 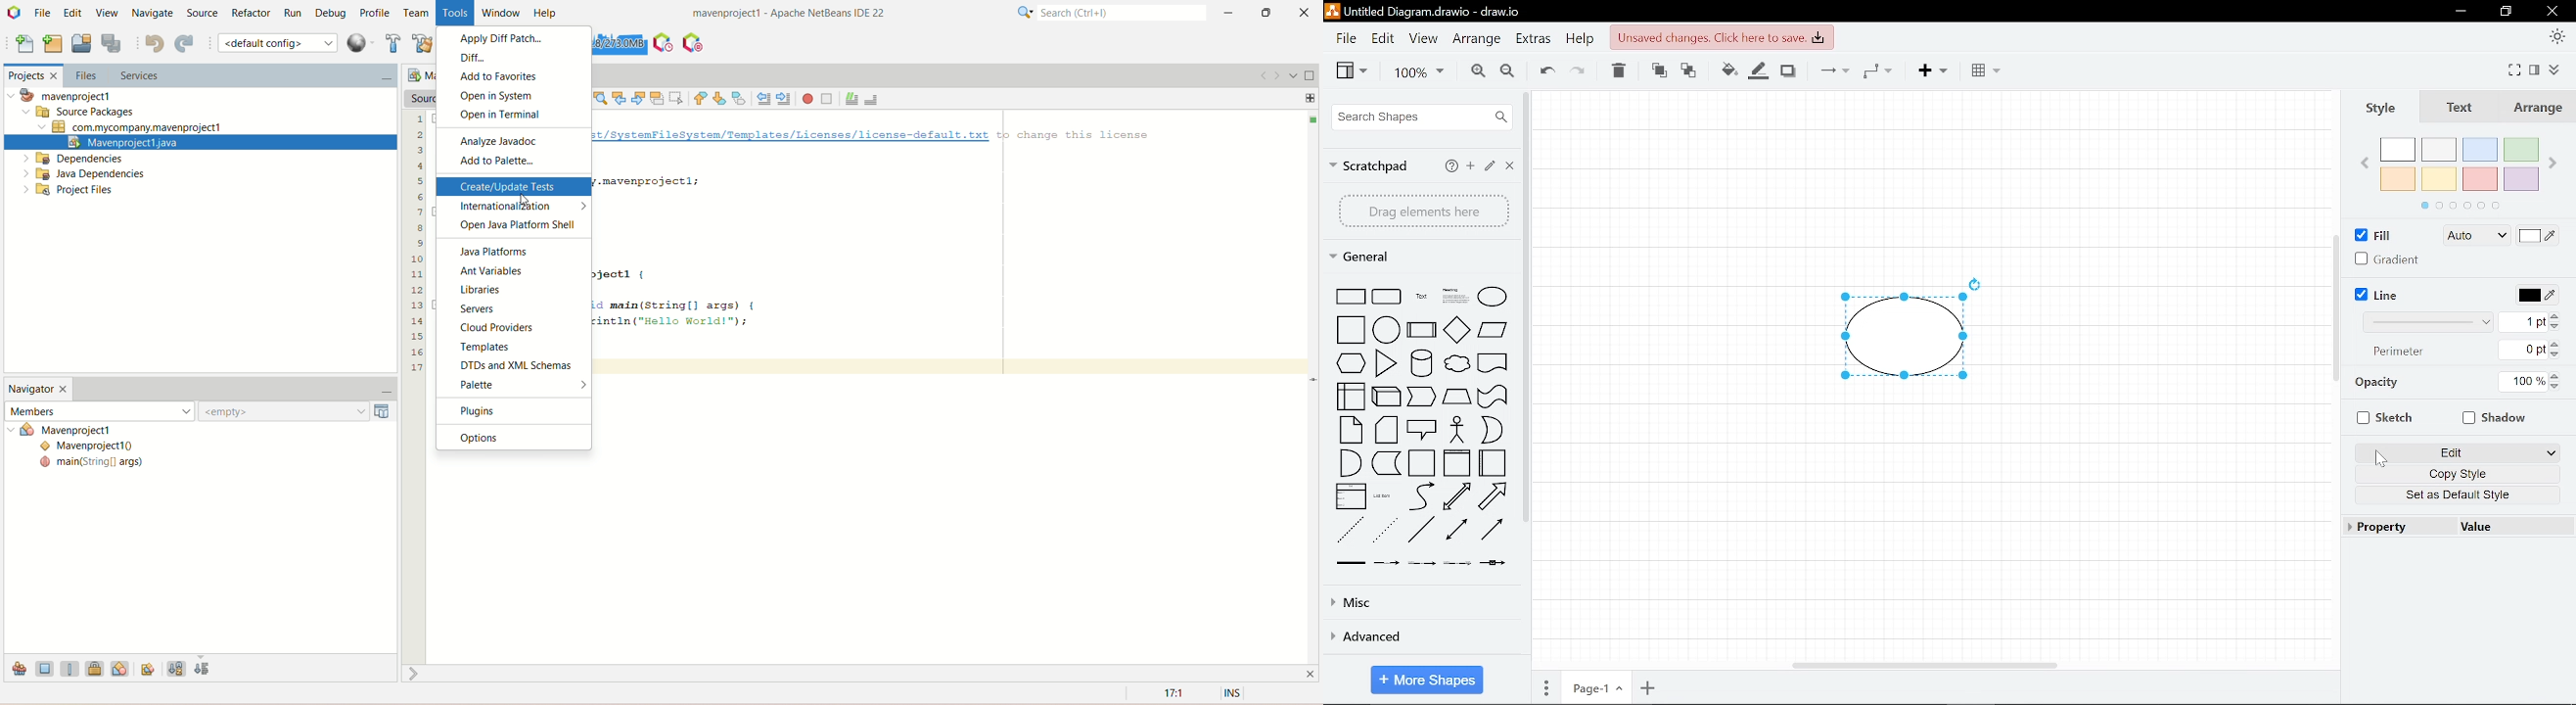 What do you see at coordinates (2460, 12) in the screenshot?
I see `Minimize` at bounding box center [2460, 12].